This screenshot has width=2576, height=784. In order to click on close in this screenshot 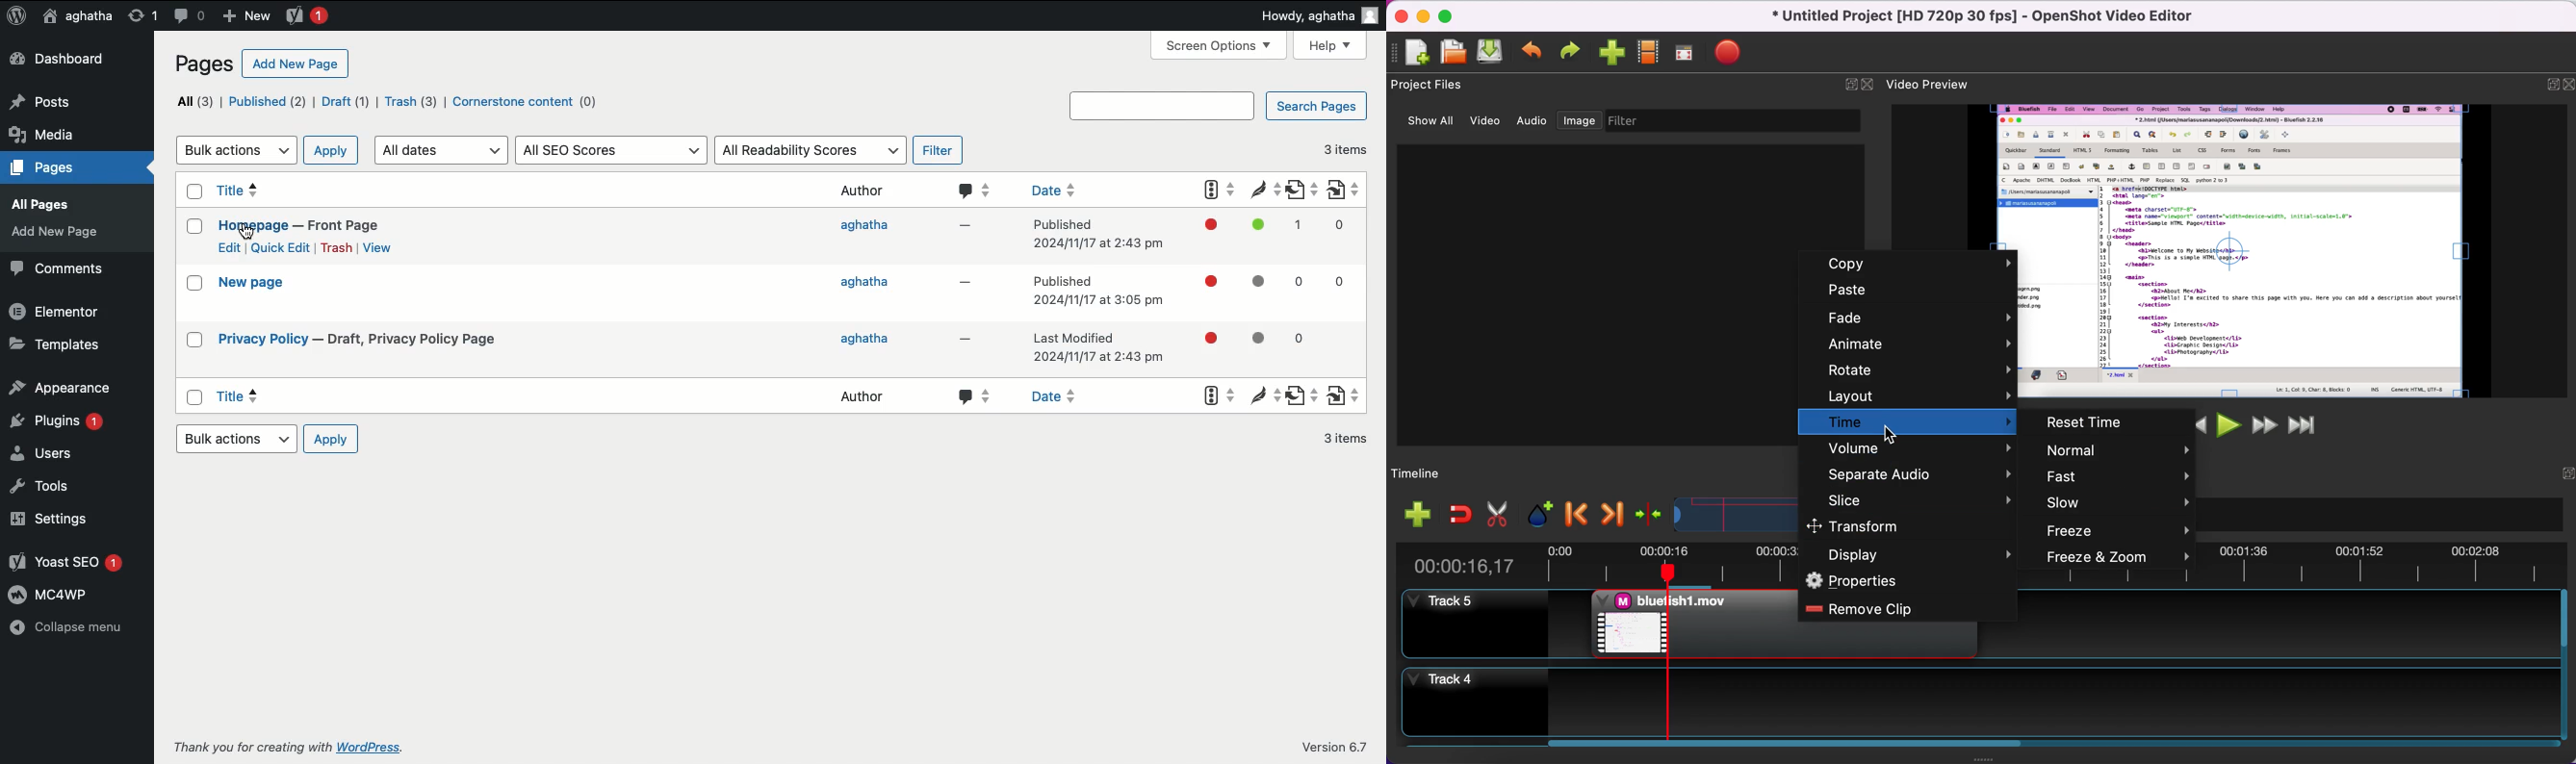, I will do `click(2567, 85)`.